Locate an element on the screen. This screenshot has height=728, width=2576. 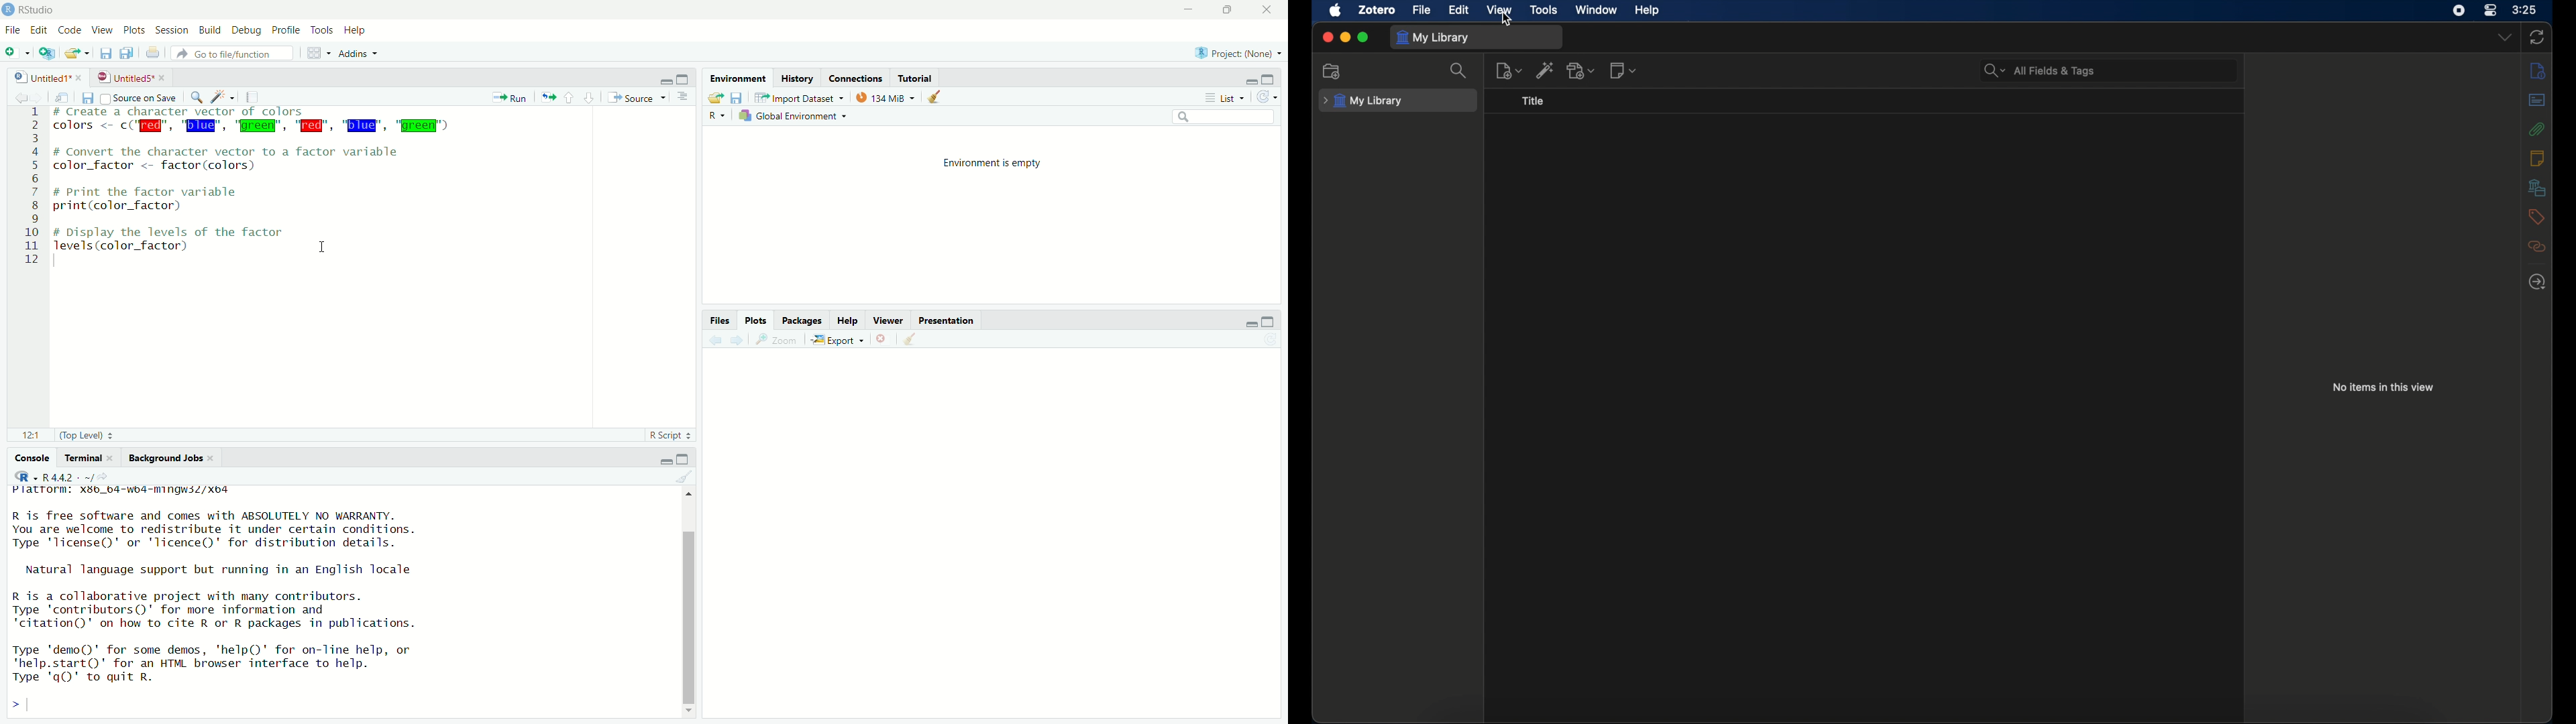
find/replace is located at coordinates (197, 98).